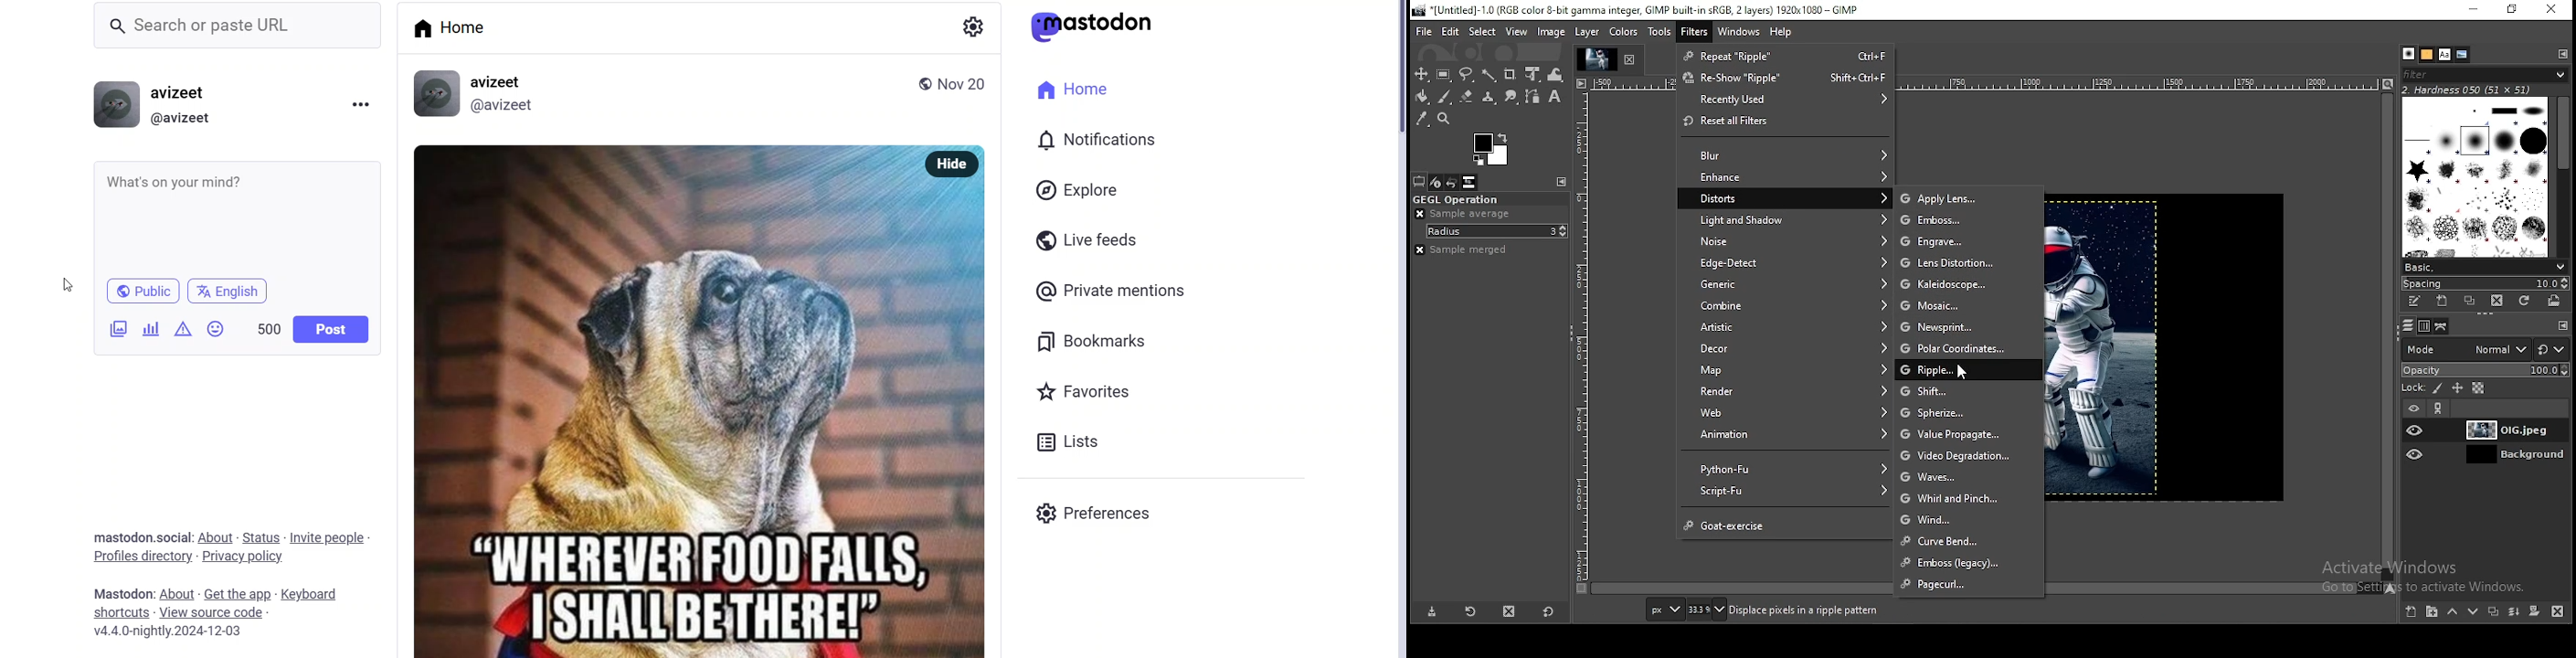 This screenshot has width=2576, height=672. I want to click on free select tool, so click(1468, 75).